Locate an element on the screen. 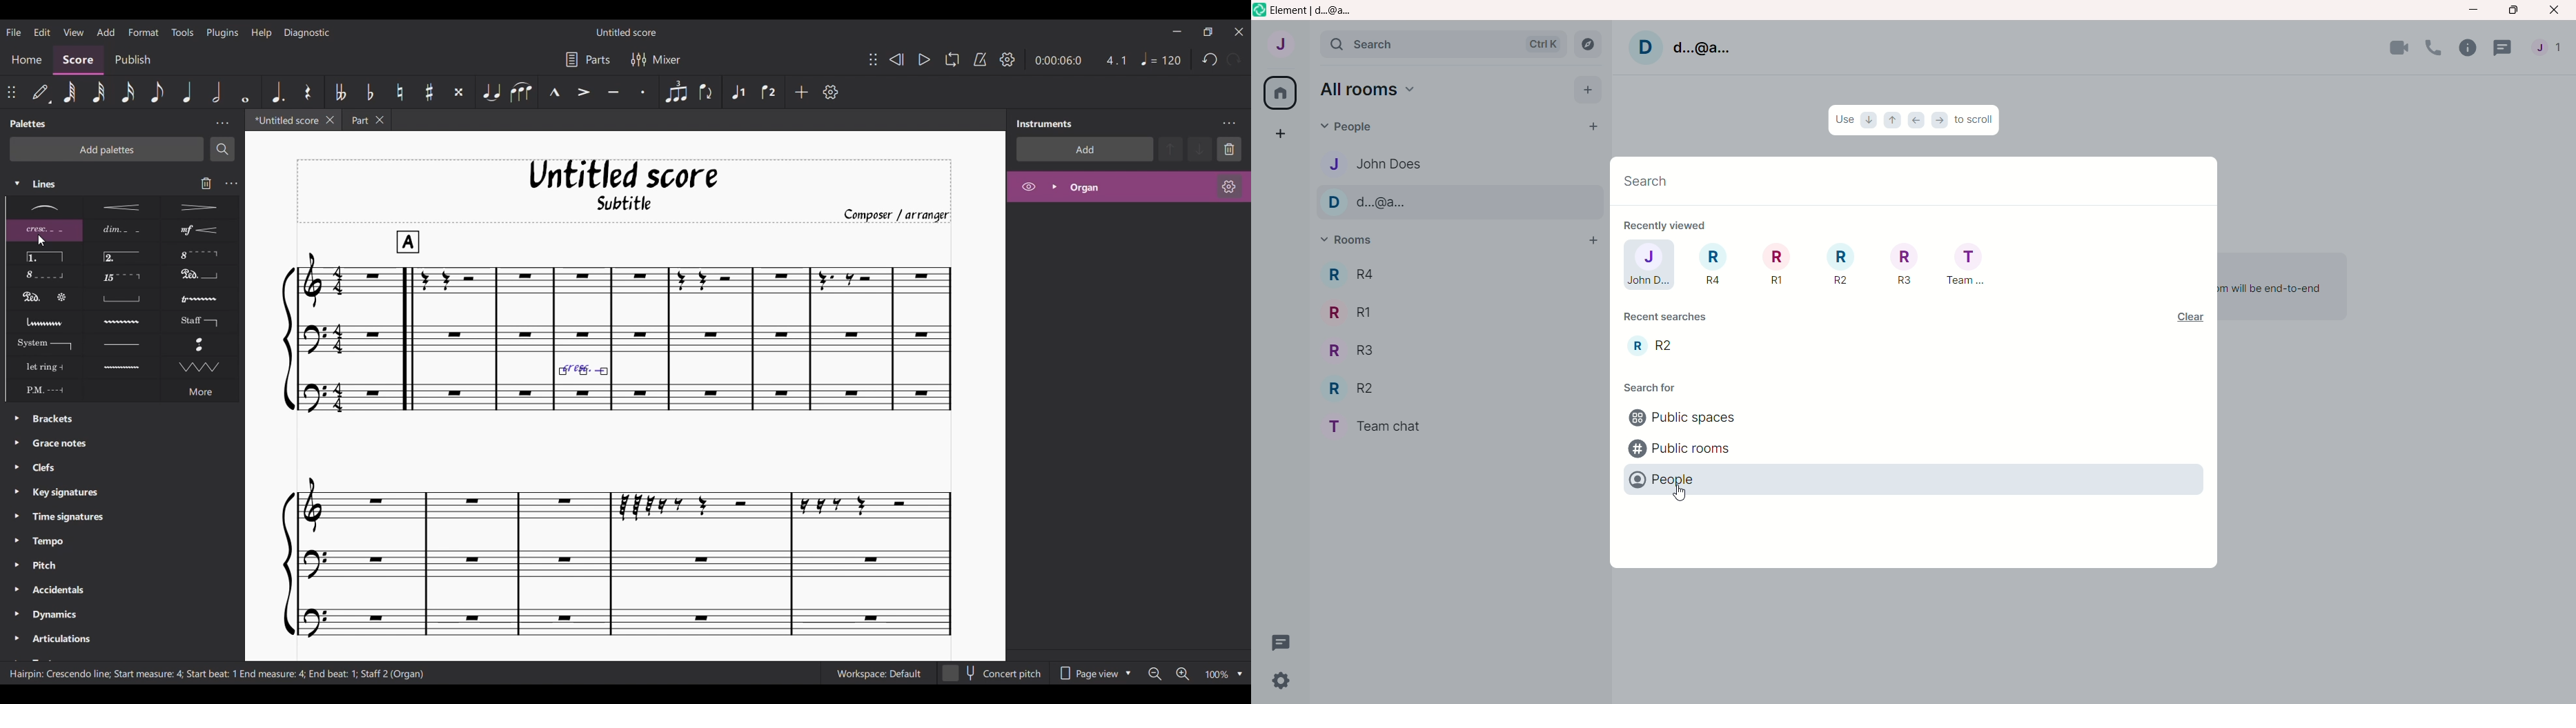 This screenshot has width=2576, height=728. Recently viewed is located at coordinates (1673, 224).